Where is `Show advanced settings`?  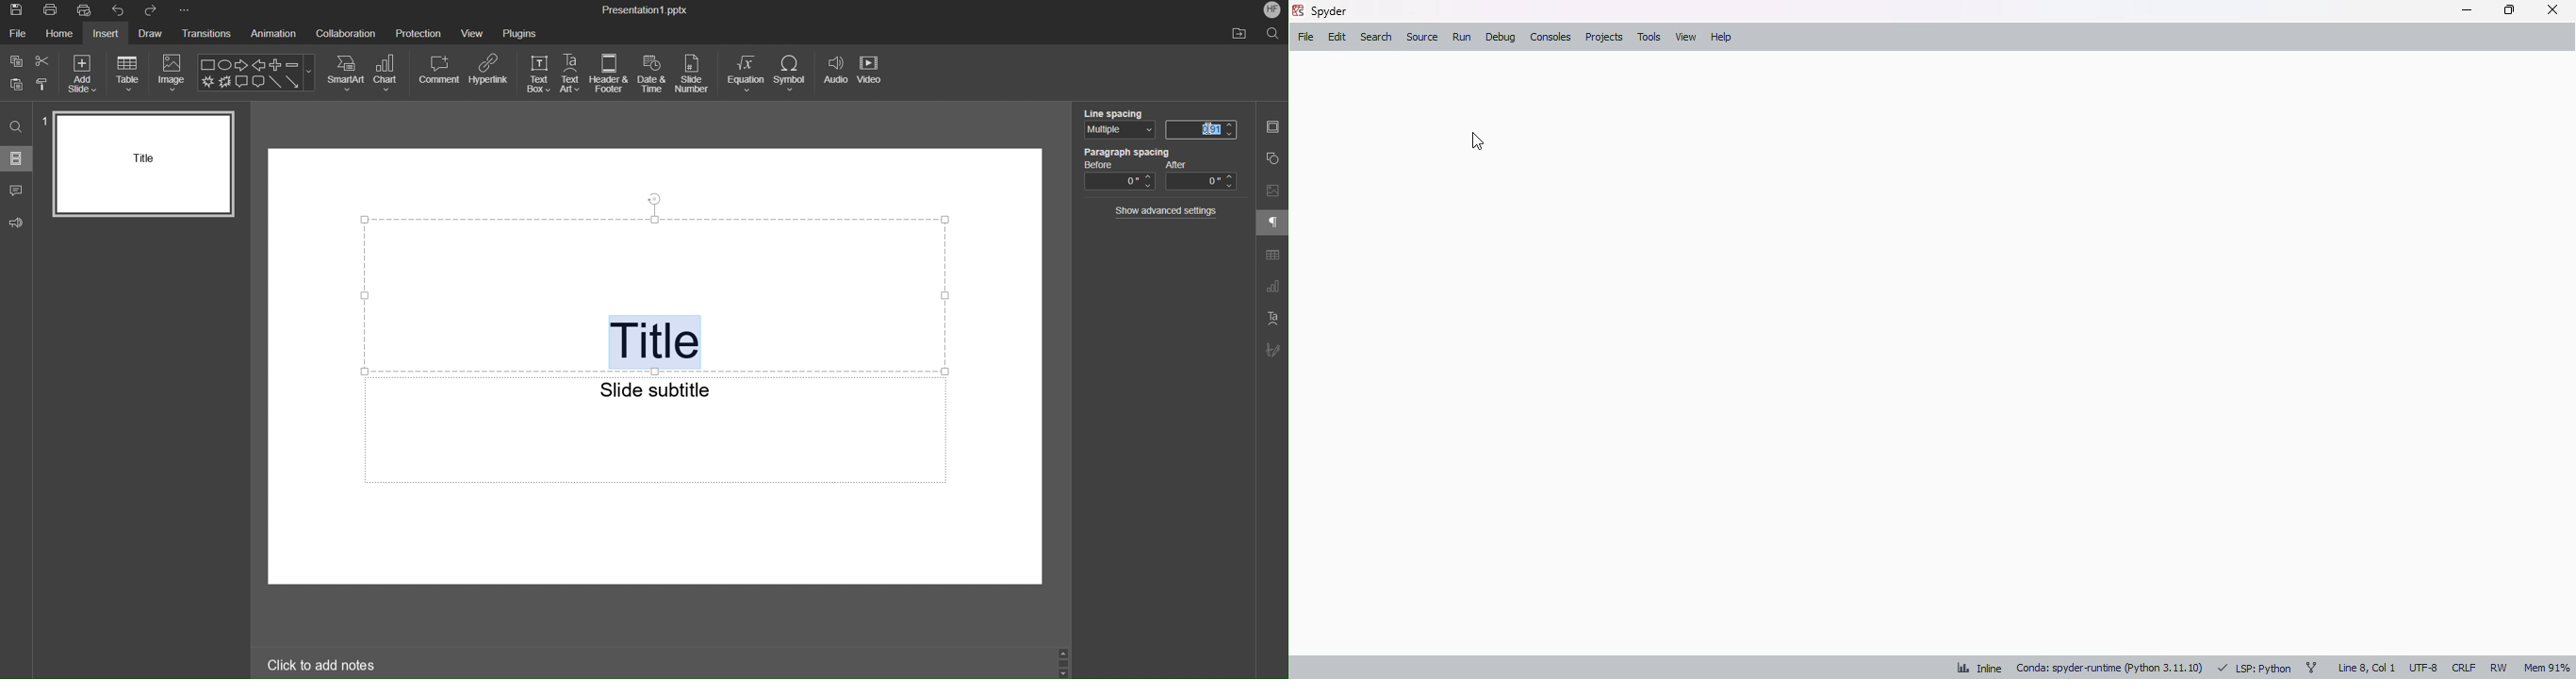
Show advanced settings is located at coordinates (1168, 211).